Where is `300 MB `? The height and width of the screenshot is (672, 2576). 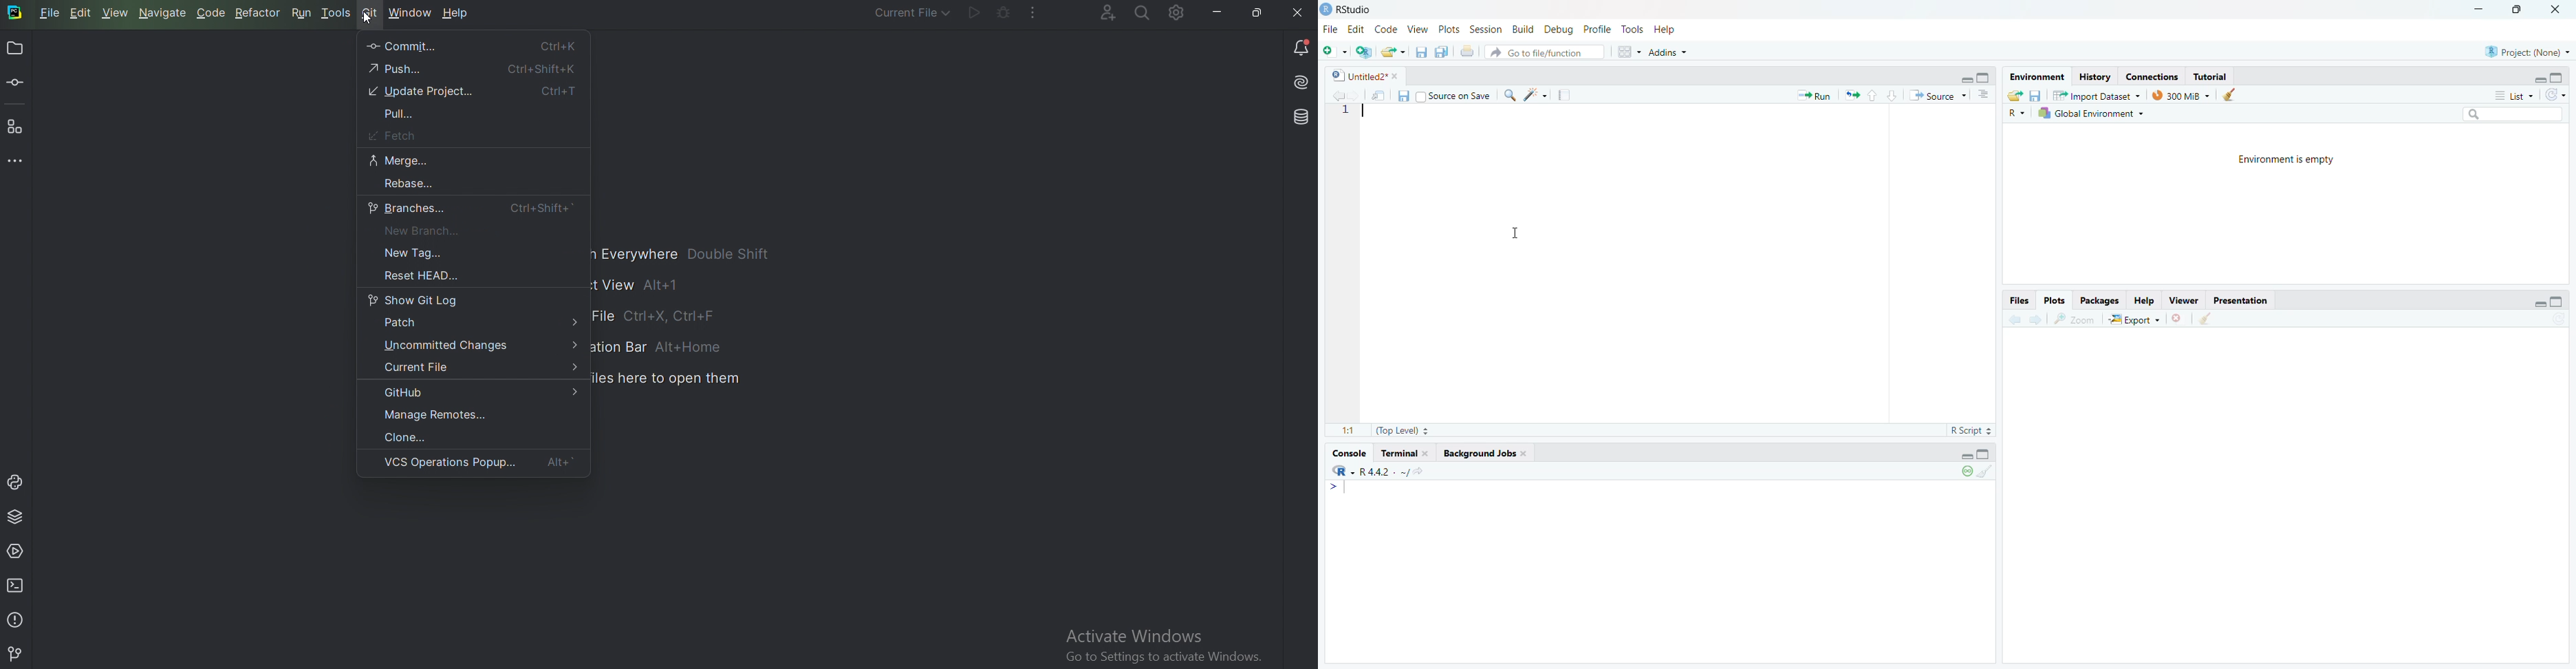
300 MB  is located at coordinates (2183, 95).